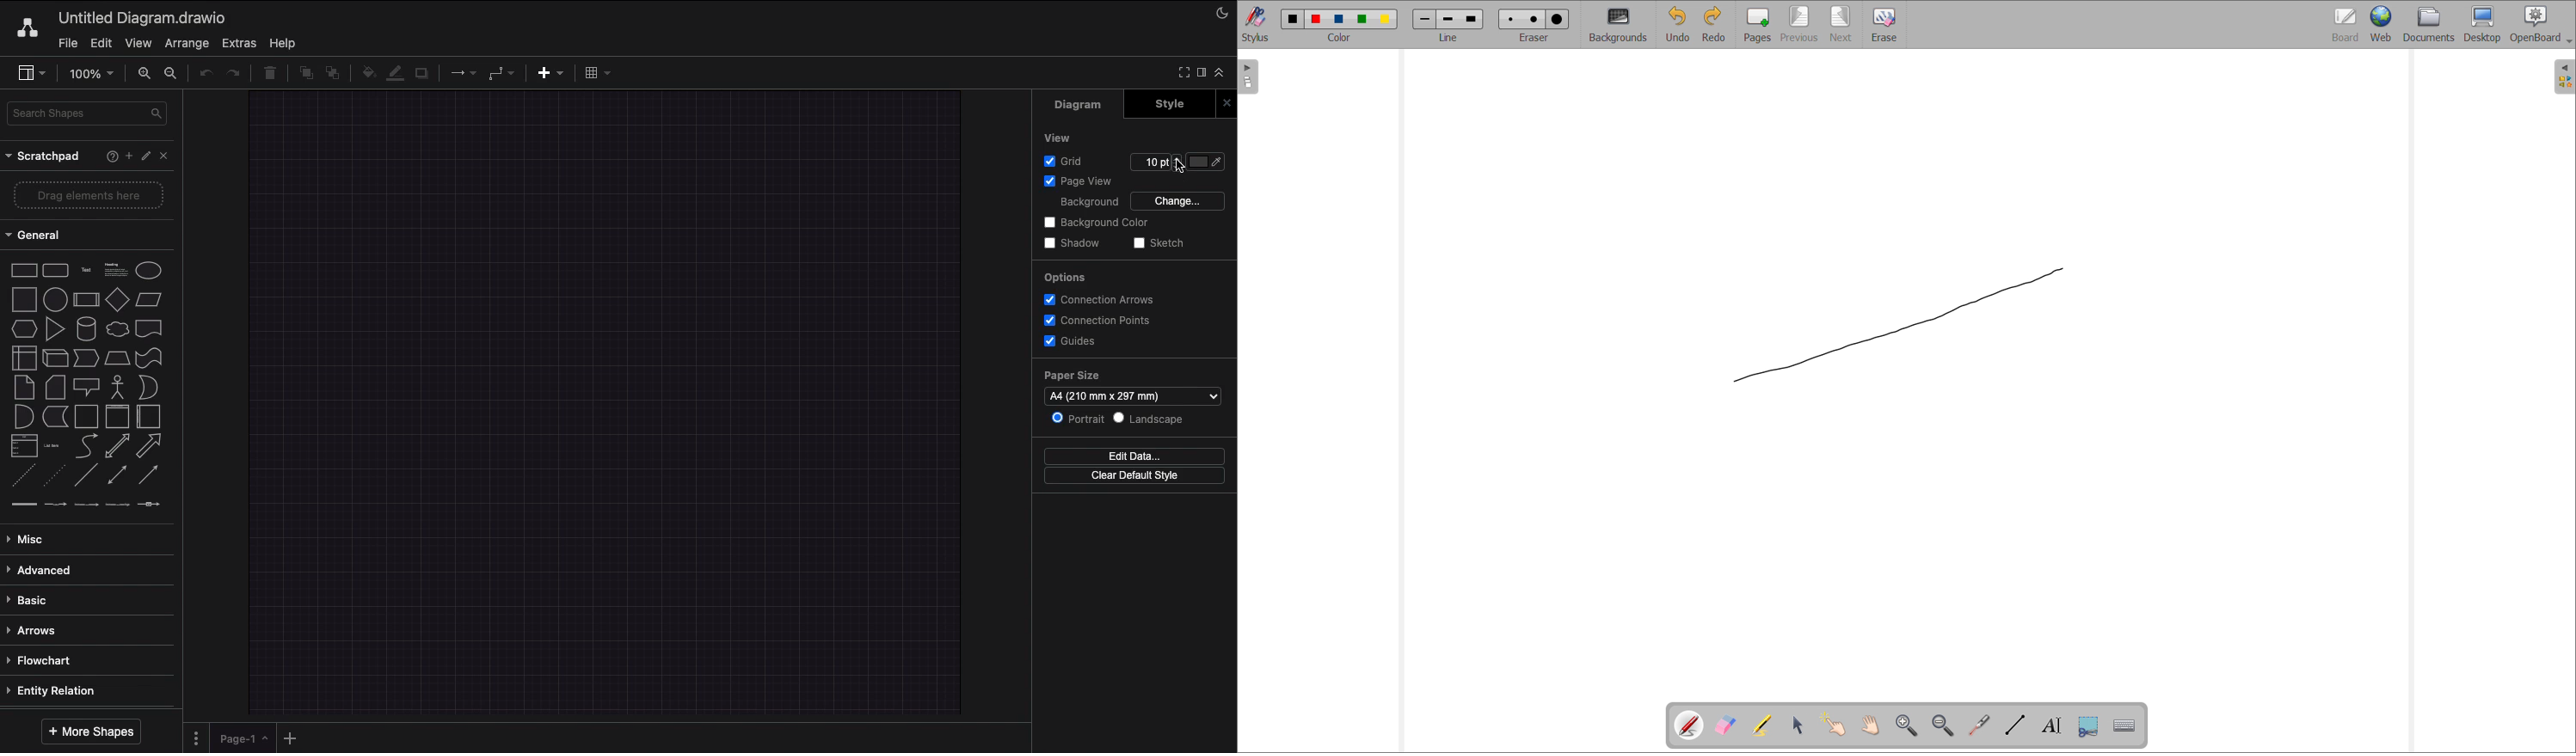  I want to click on open pages view, so click(1249, 77).